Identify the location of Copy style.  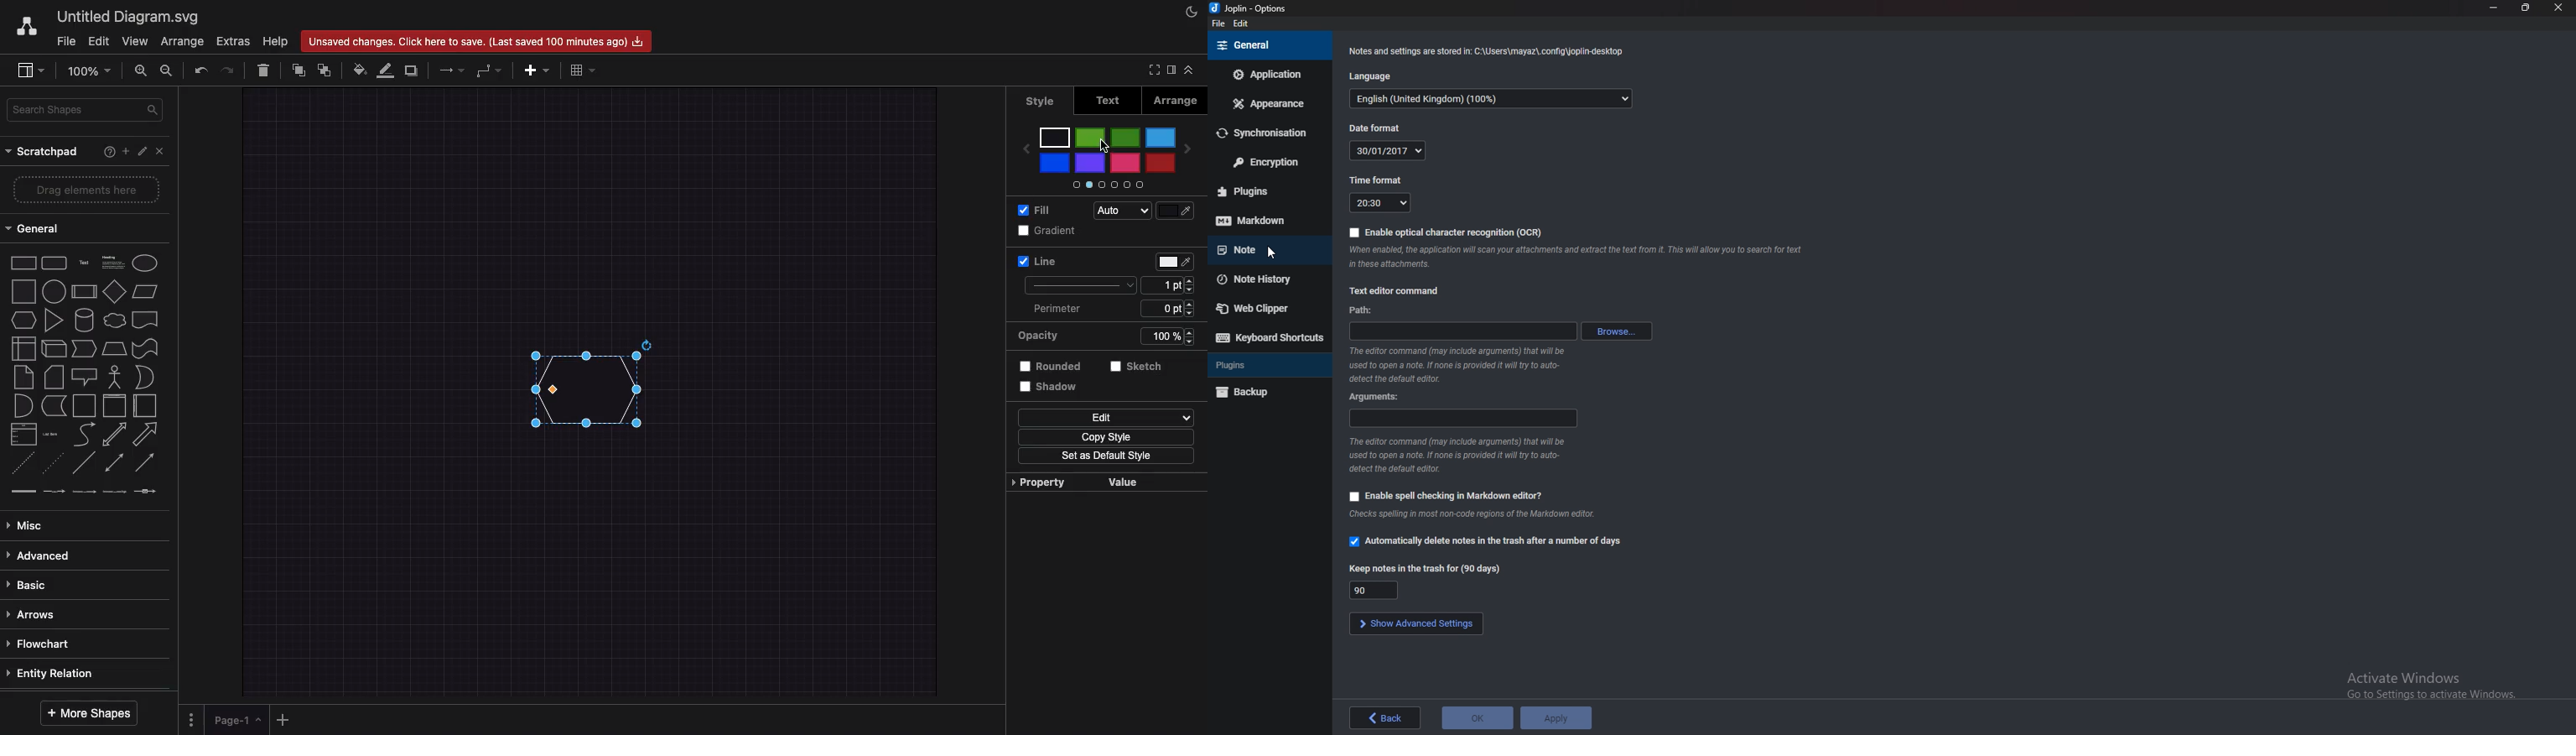
(1109, 437).